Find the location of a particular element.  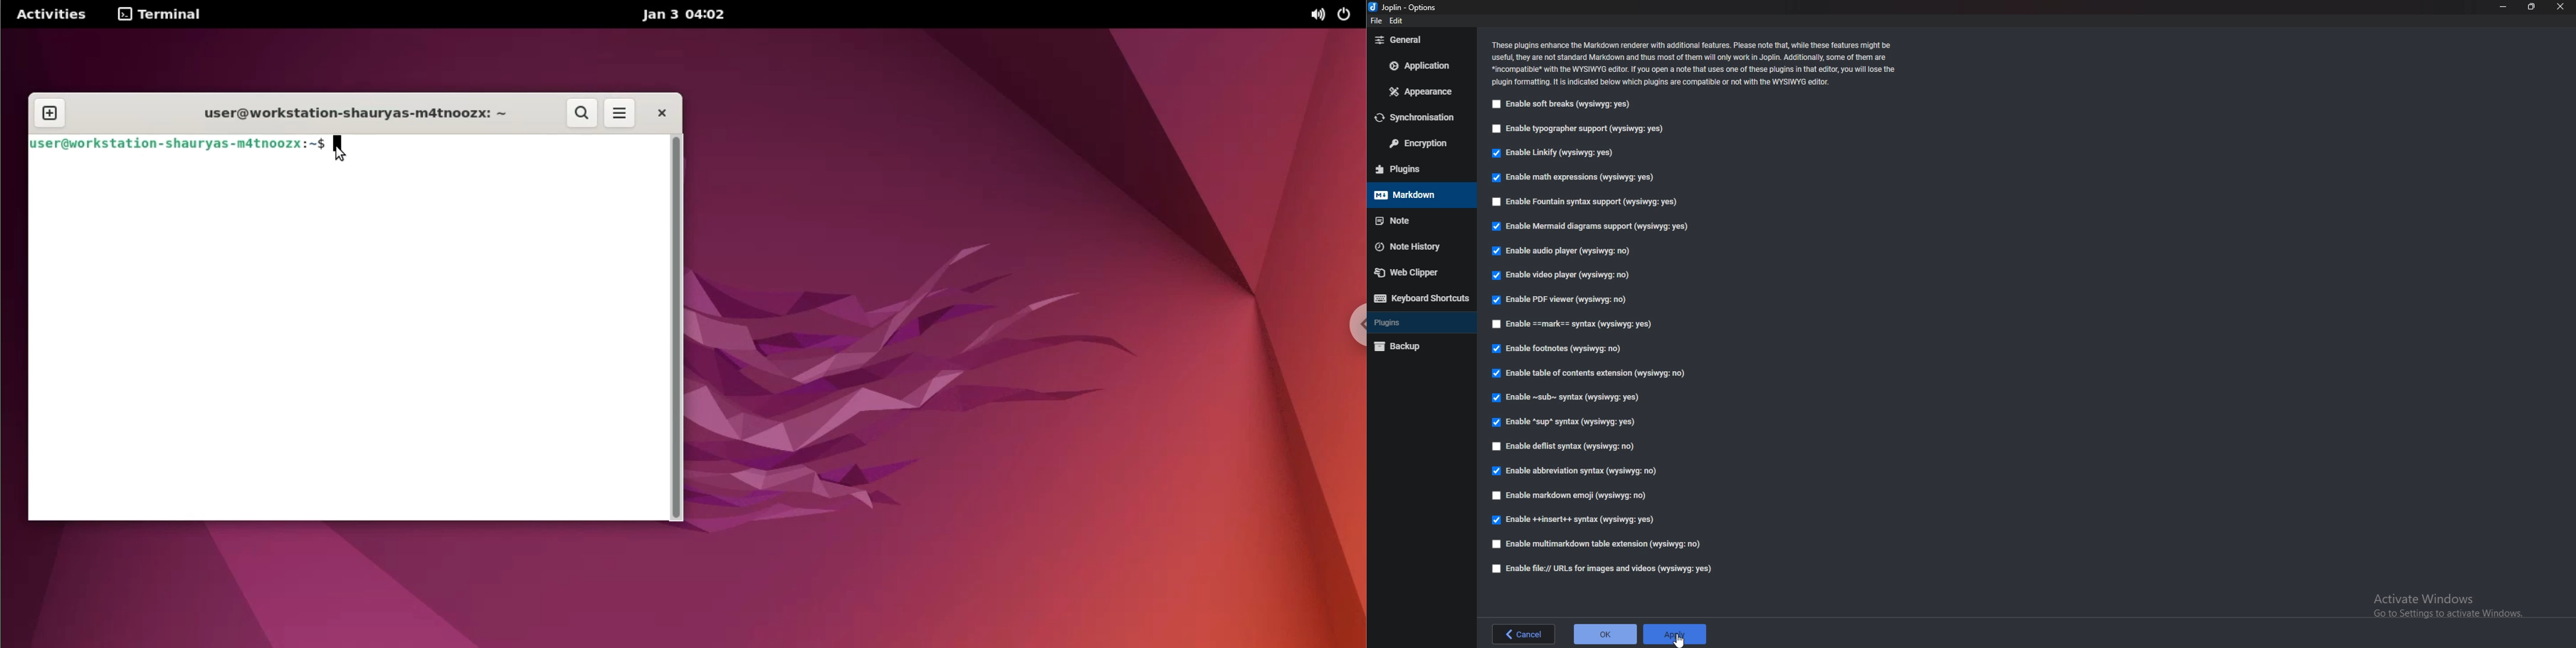

chrome options is located at coordinates (1345, 322).